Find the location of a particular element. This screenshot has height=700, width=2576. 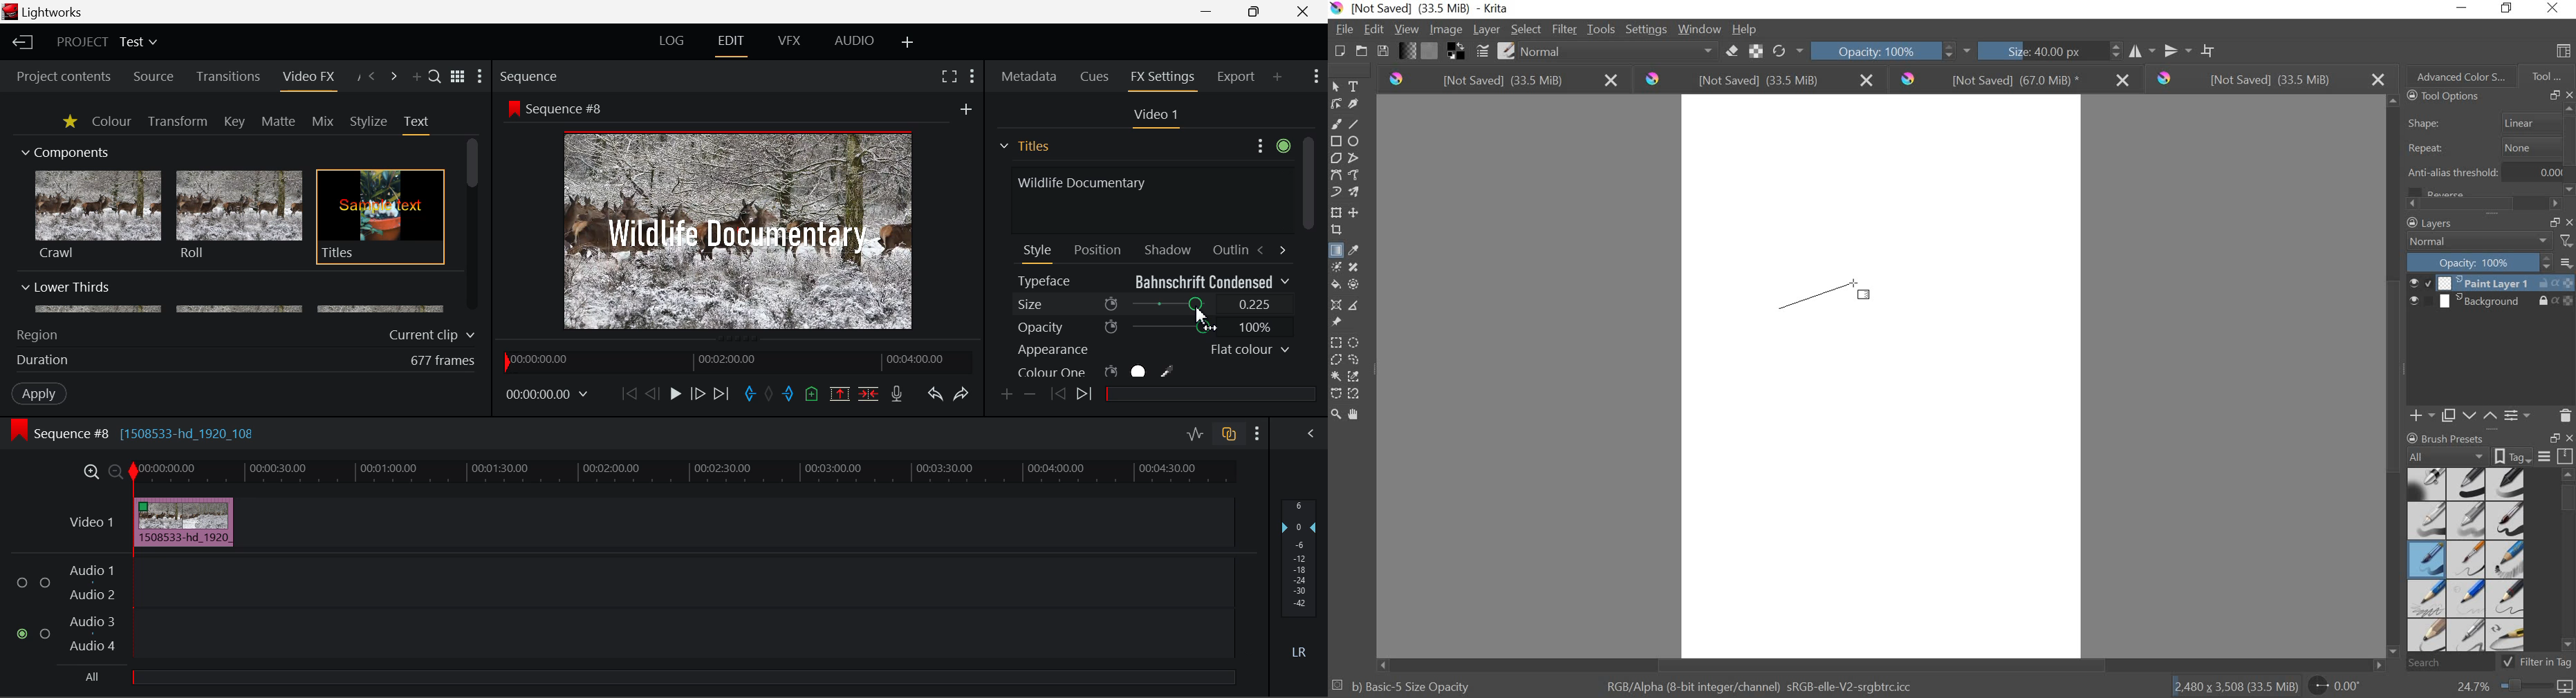

Export is located at coordinates (1236, 77).